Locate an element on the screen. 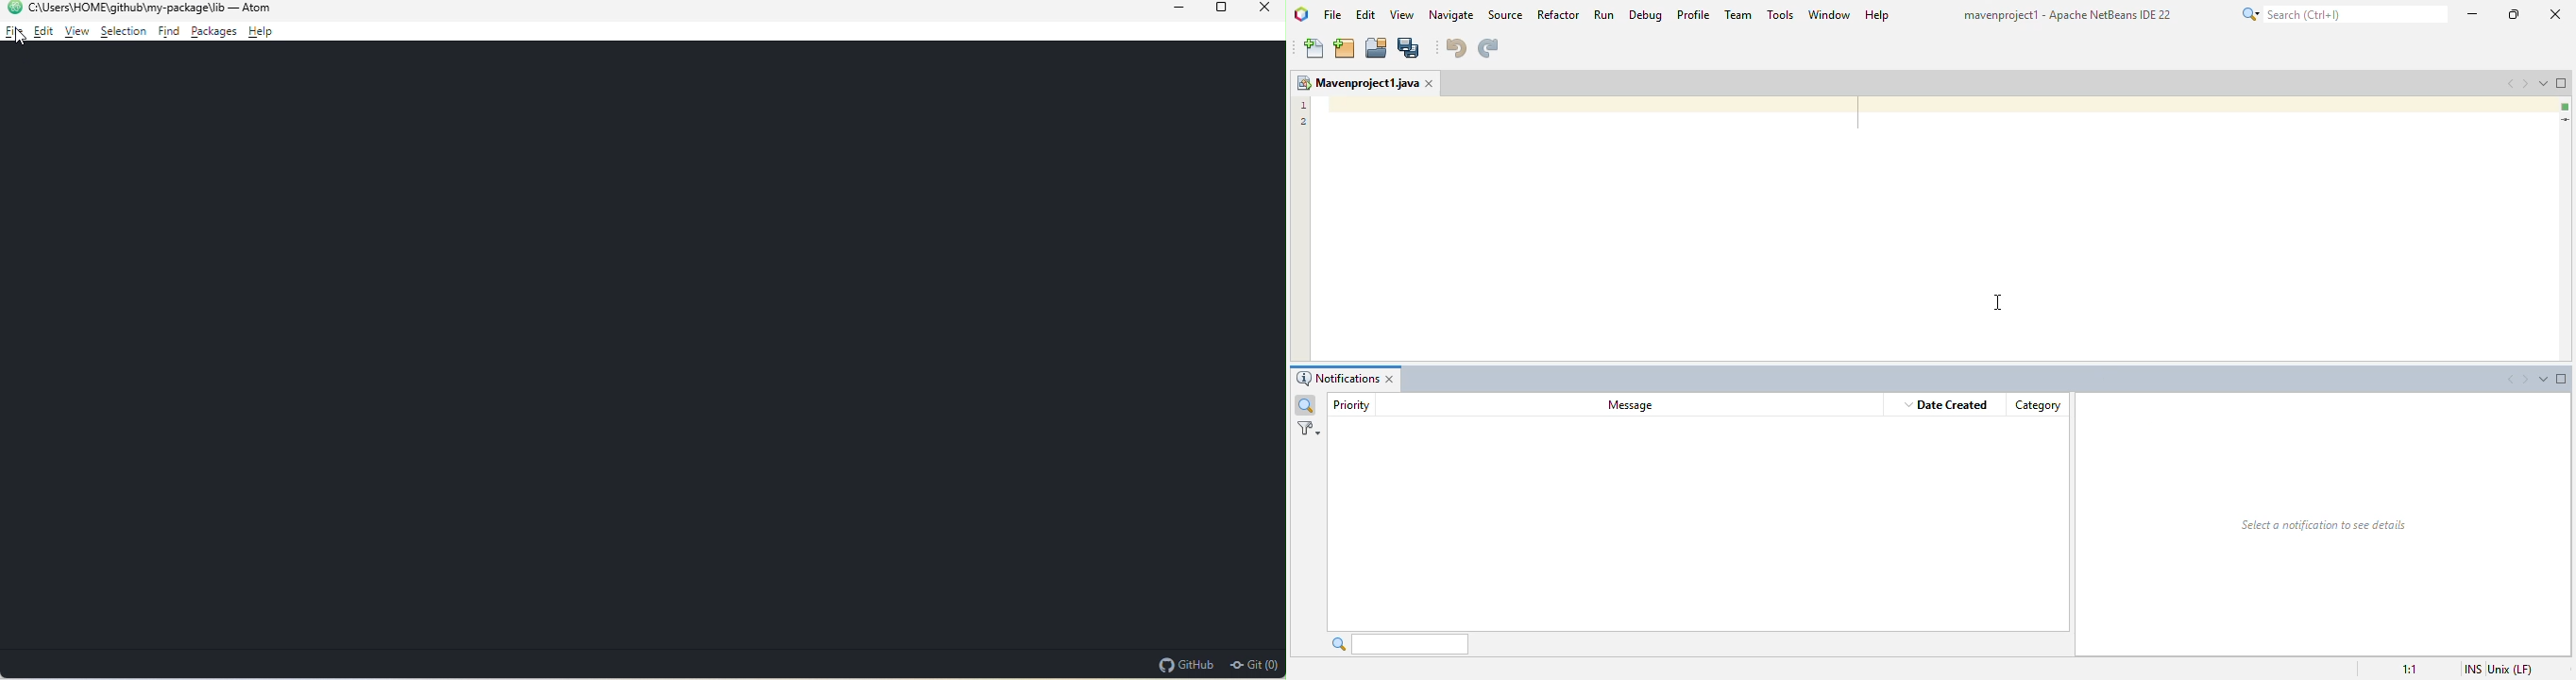 This screenshot has height=700, width=2576. close is located at coordinates (2553, 15).